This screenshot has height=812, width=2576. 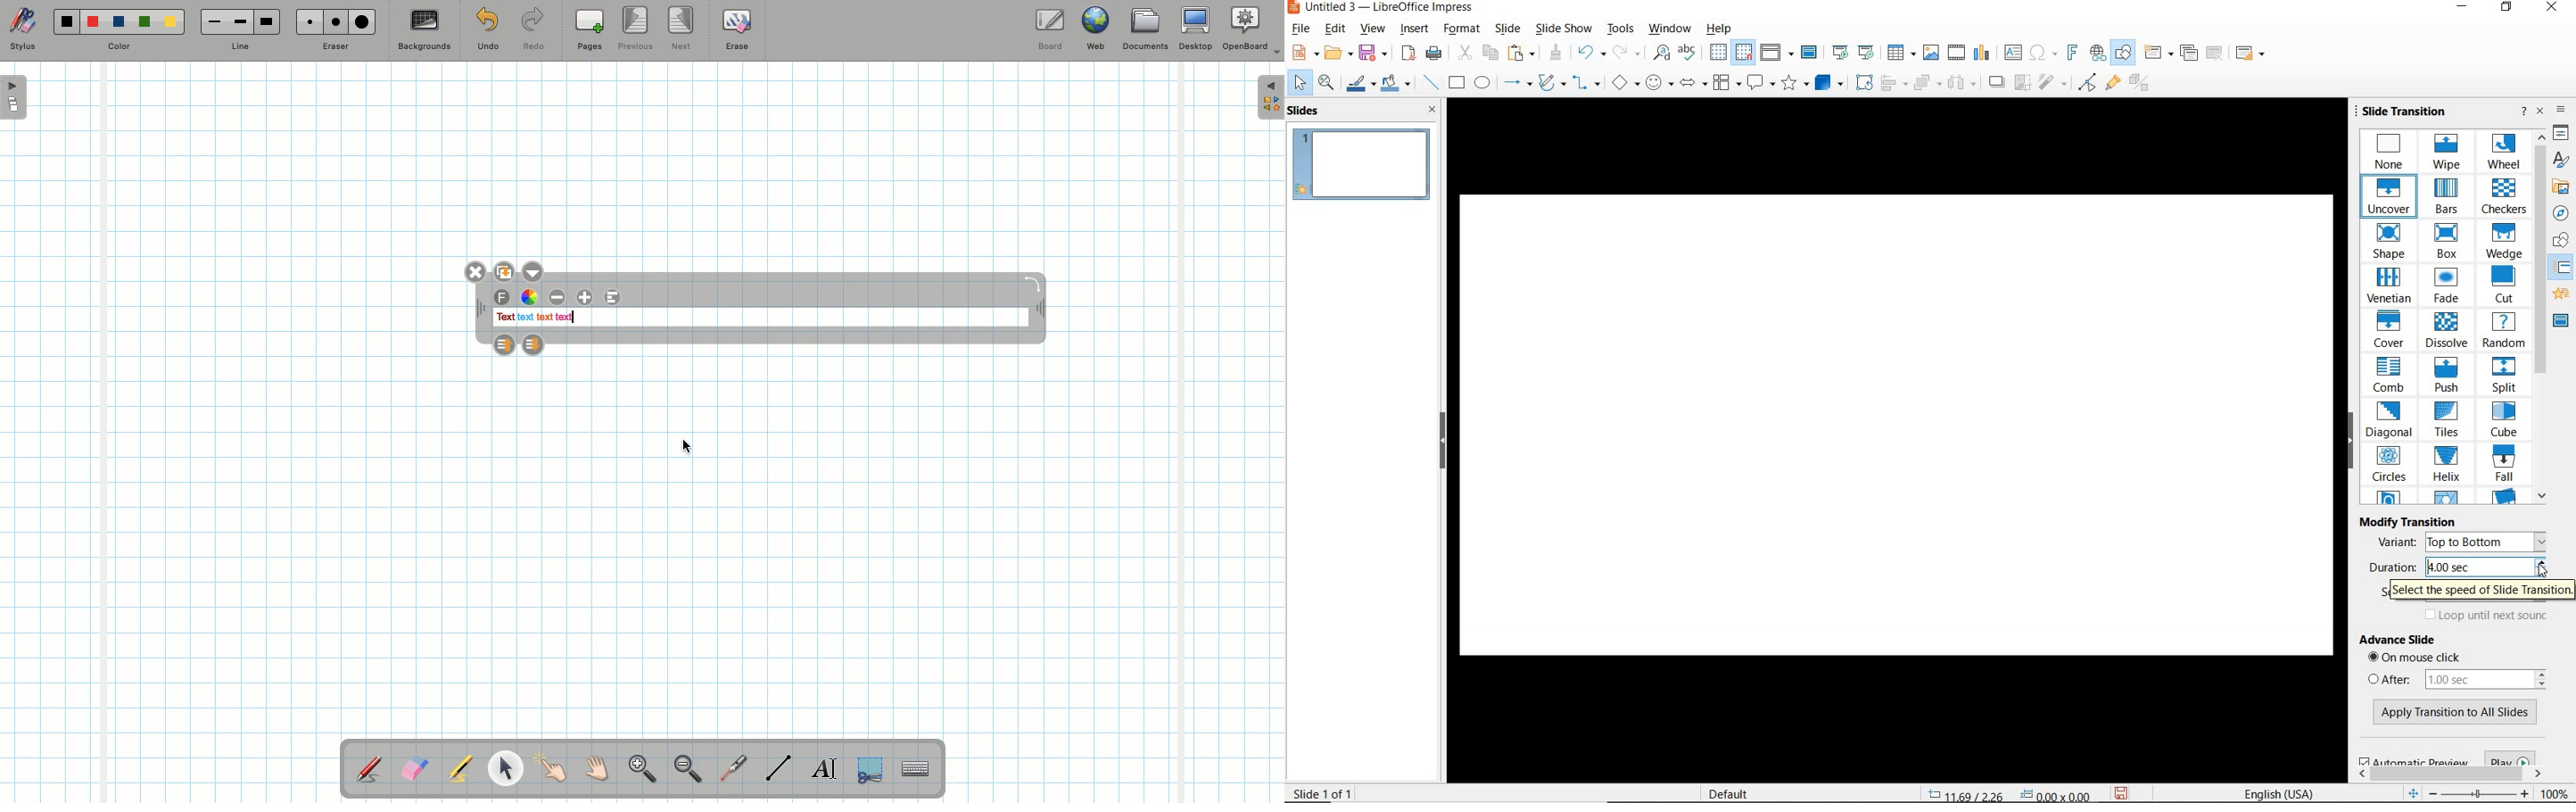 I want to click on EDIT, so click(x=1334, y=31).